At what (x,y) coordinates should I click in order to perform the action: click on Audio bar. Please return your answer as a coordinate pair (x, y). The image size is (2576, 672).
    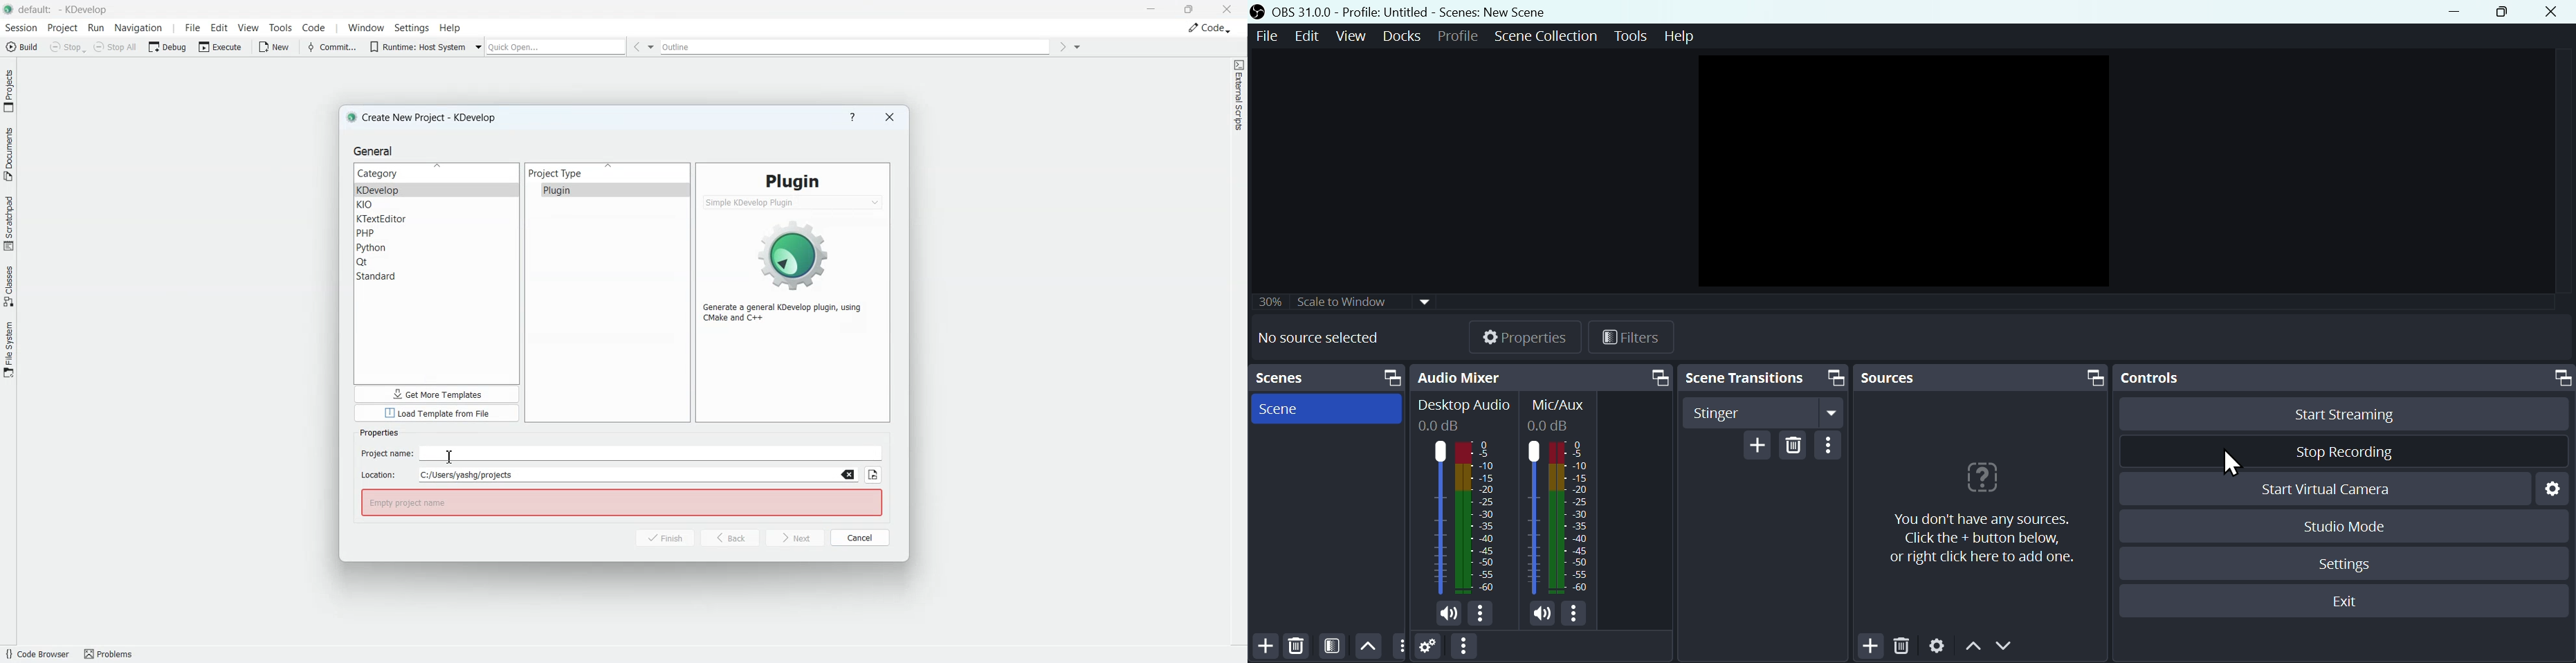
    Looking at the image, I should click on (1459, 498).